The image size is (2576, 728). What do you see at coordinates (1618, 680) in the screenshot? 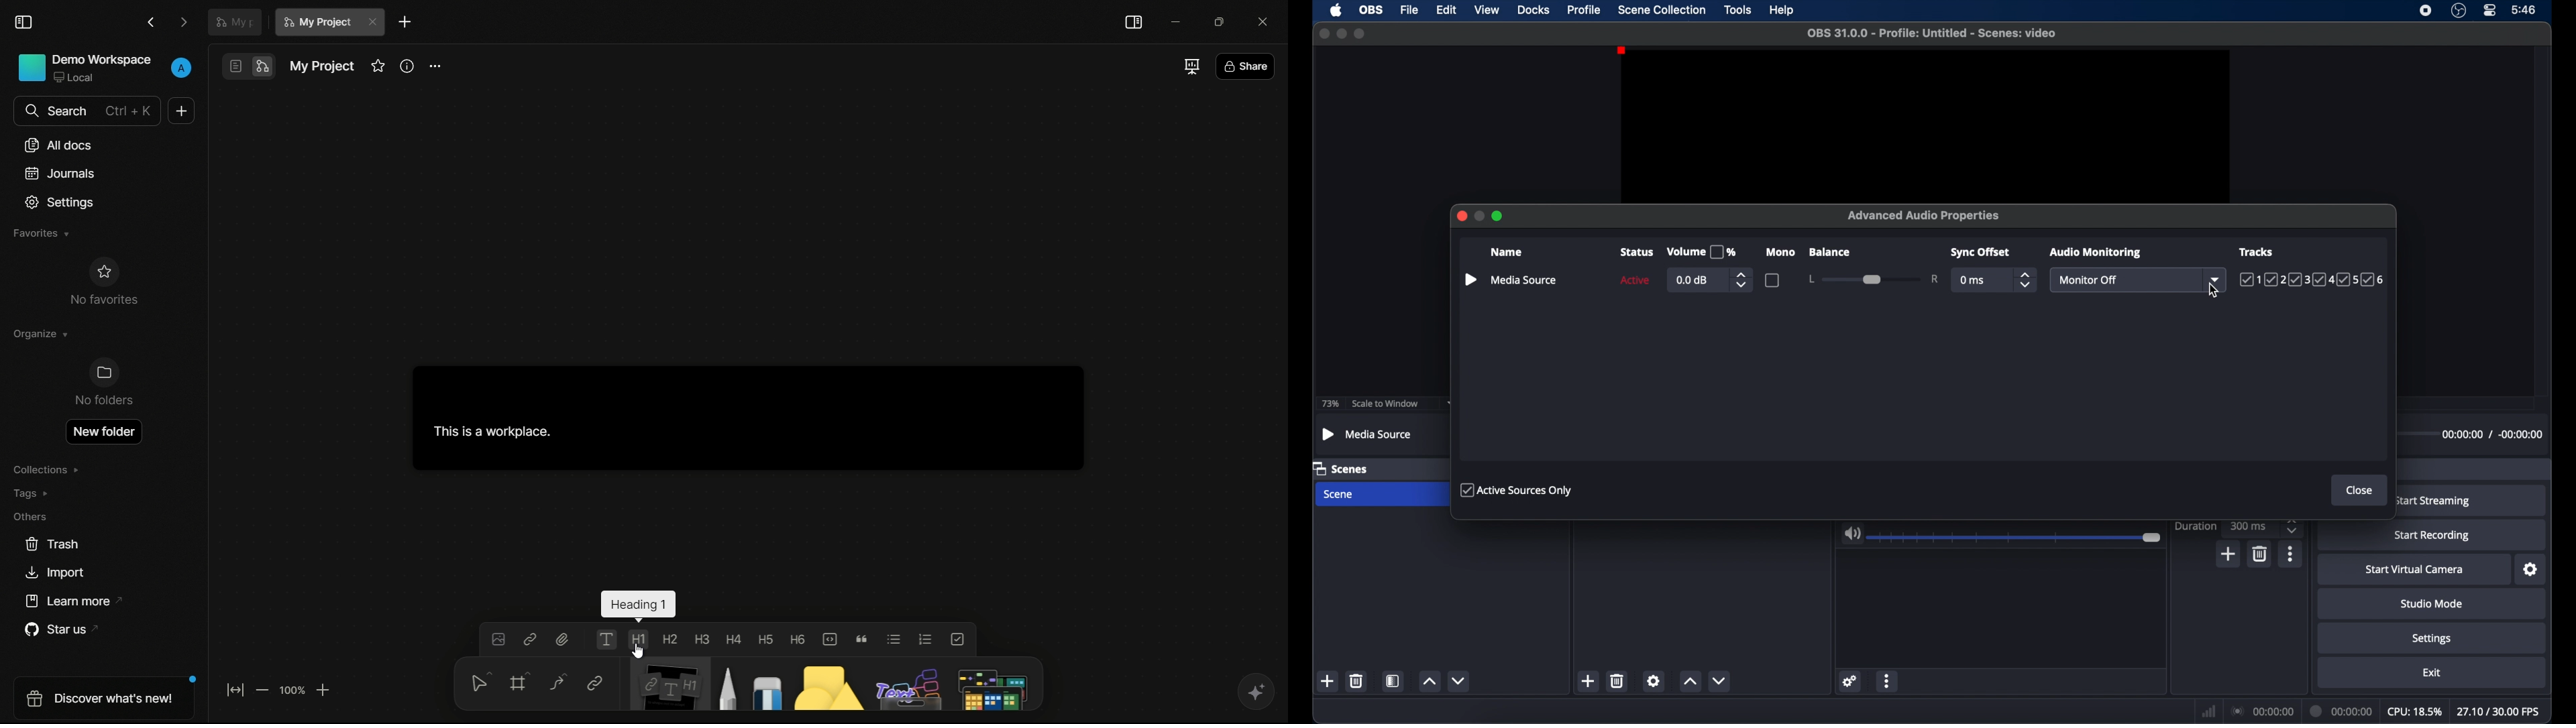
I see `delete` at bounding box center [1618, 680].